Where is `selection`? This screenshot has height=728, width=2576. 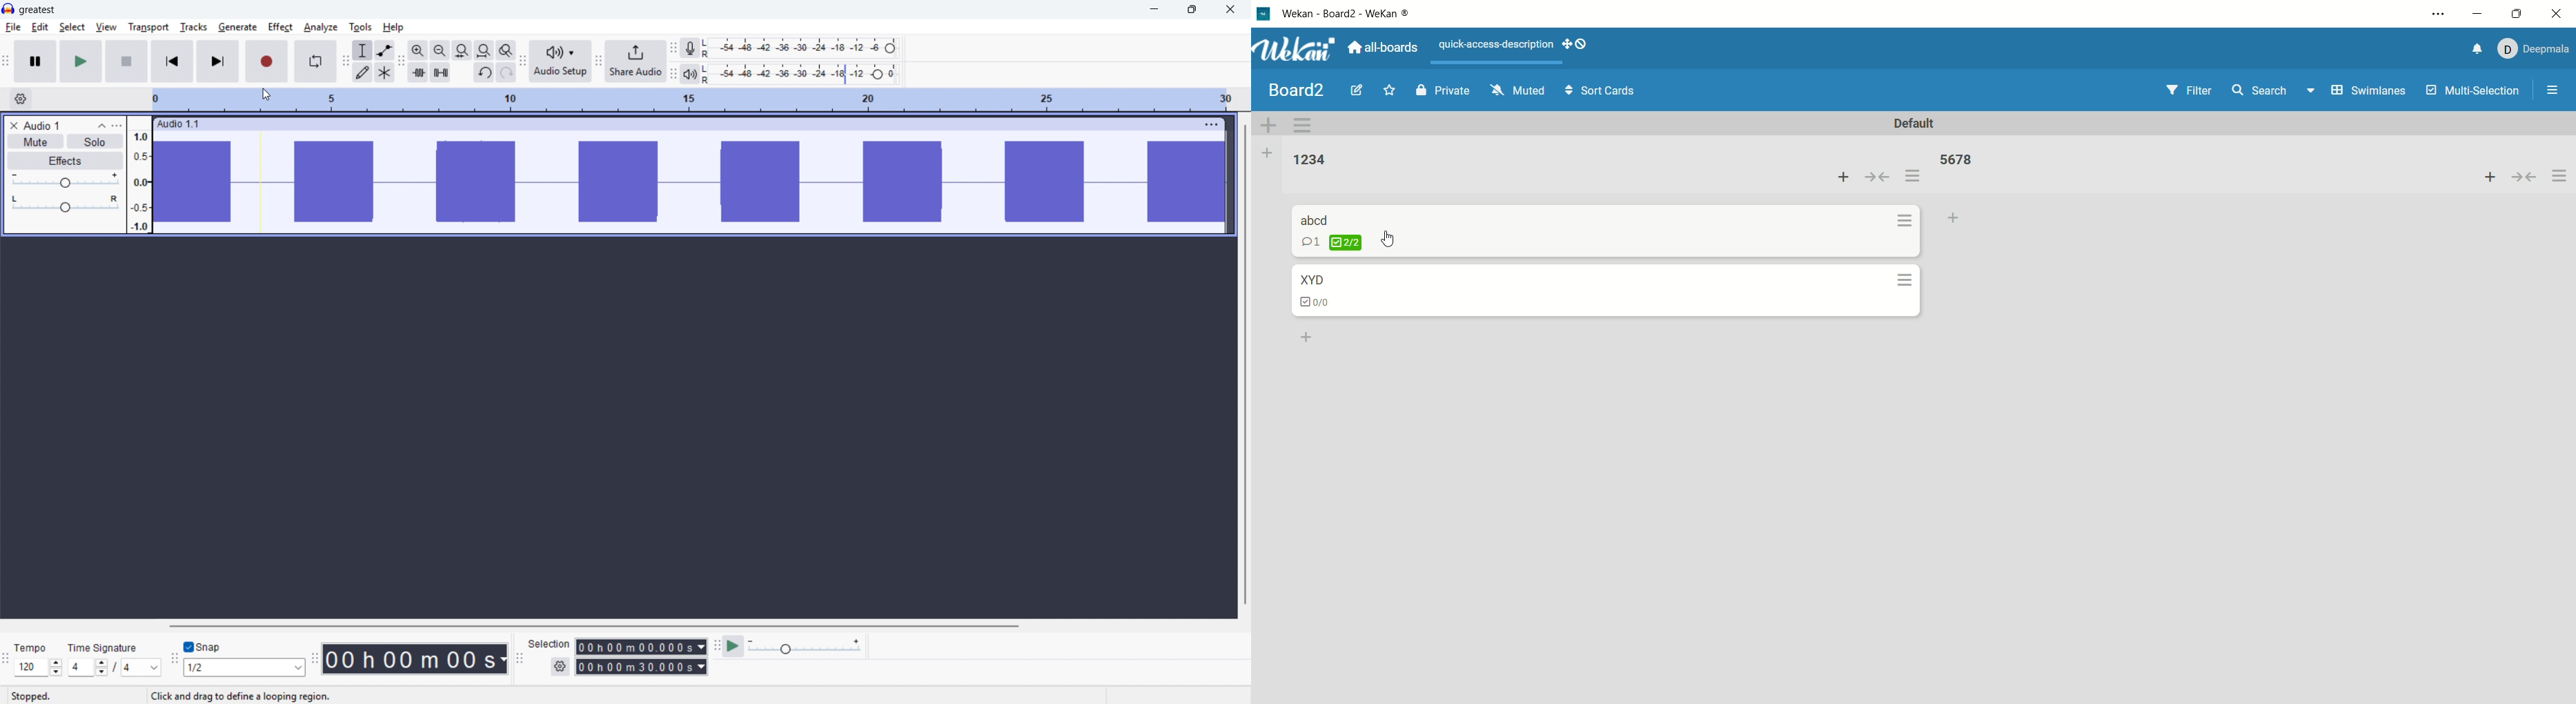 selection is located at coordinates (550, 644).